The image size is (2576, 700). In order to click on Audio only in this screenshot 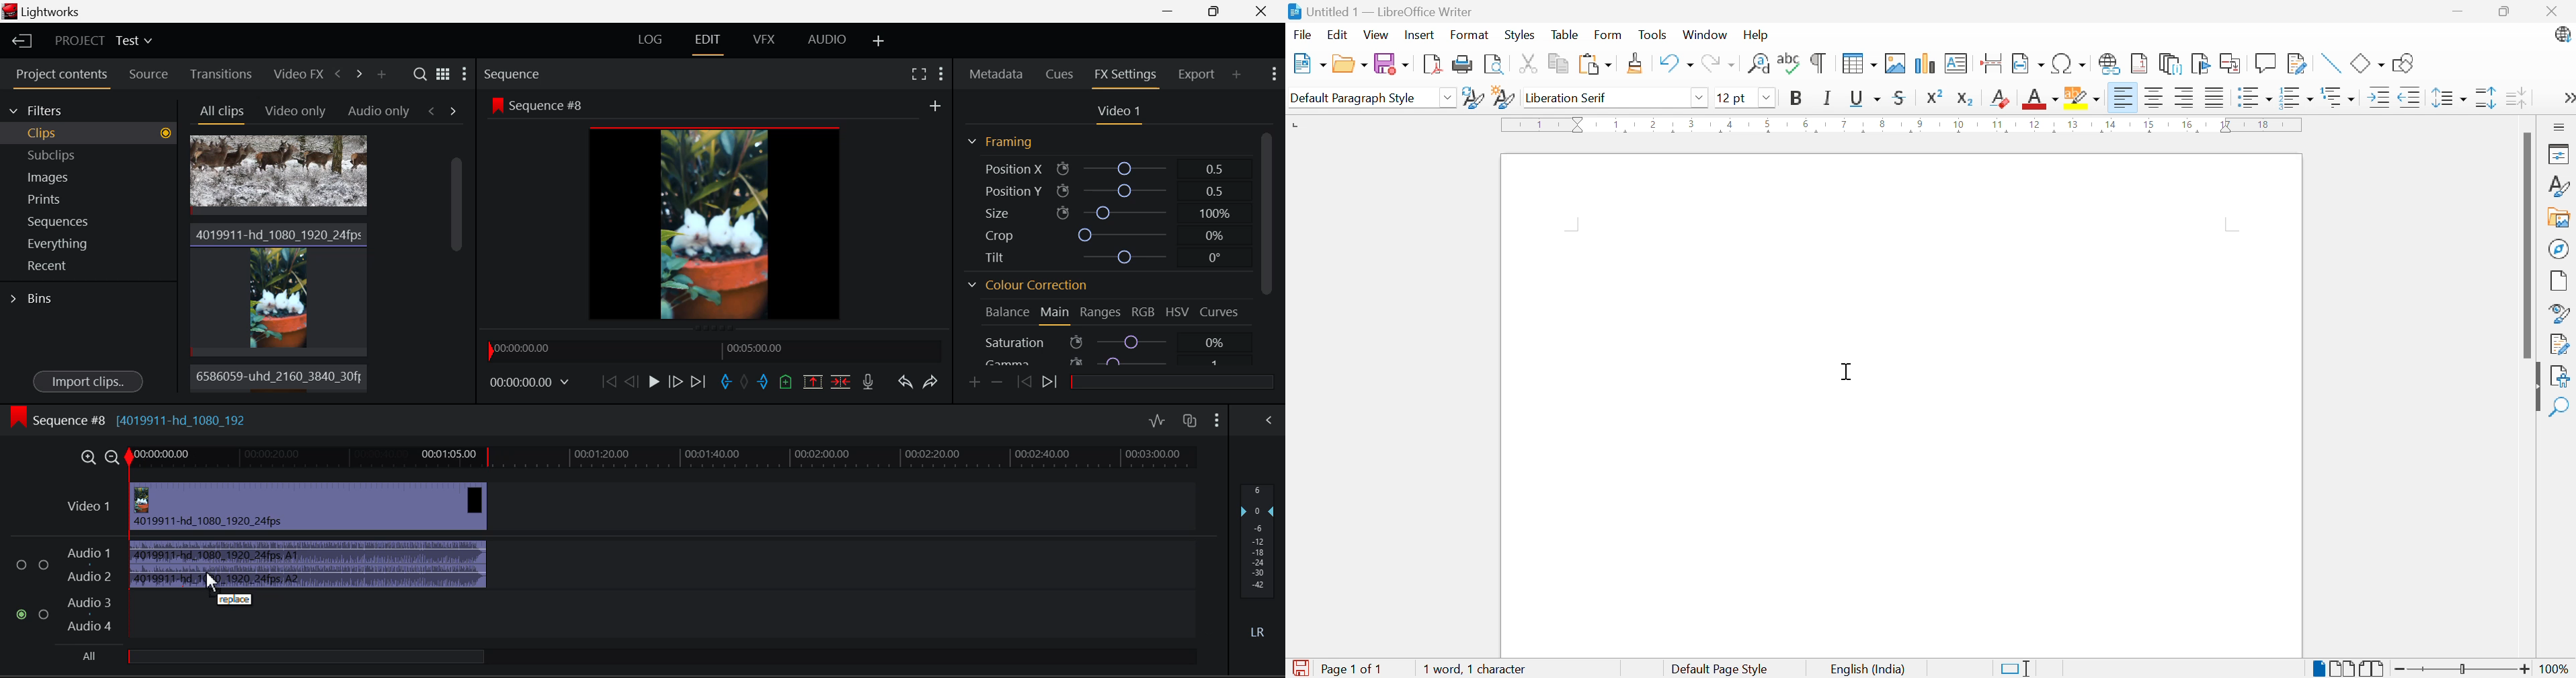, I will do `click(379, 110)`.